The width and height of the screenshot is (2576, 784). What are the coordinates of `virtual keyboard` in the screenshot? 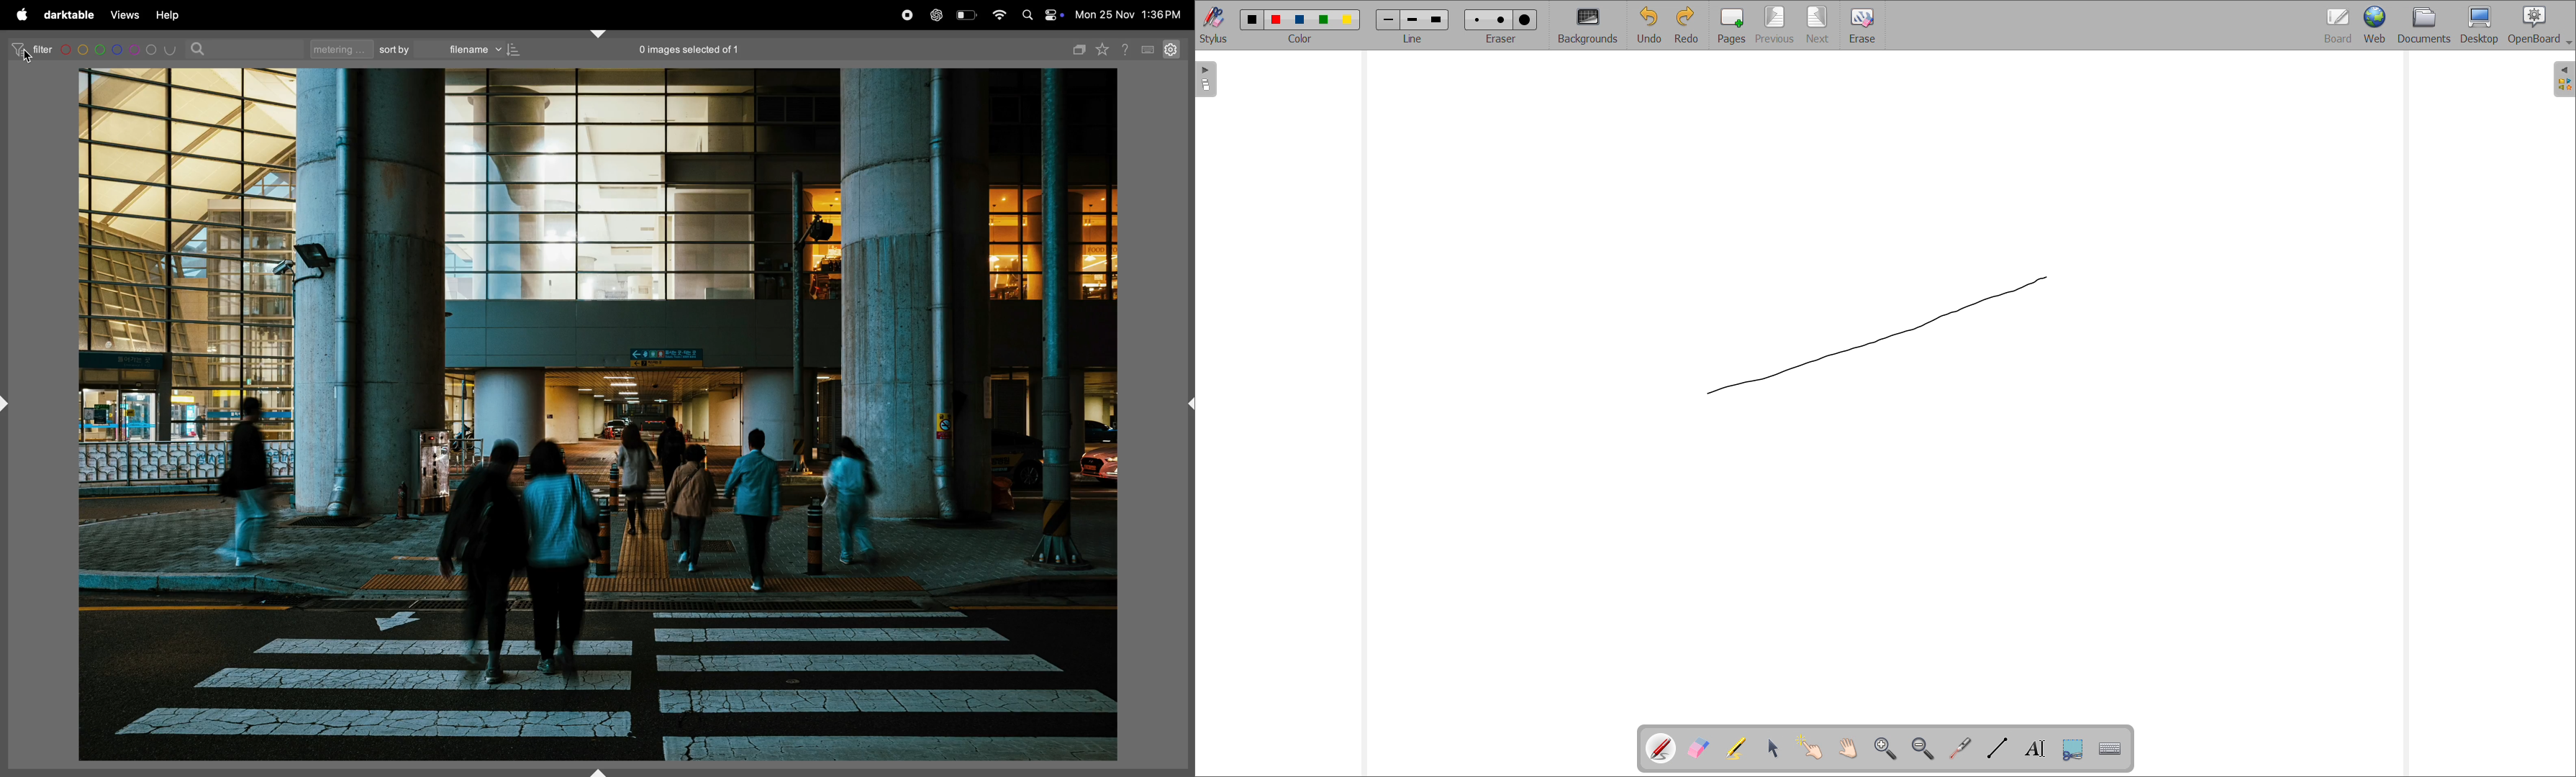 It's located at (2111, 750).